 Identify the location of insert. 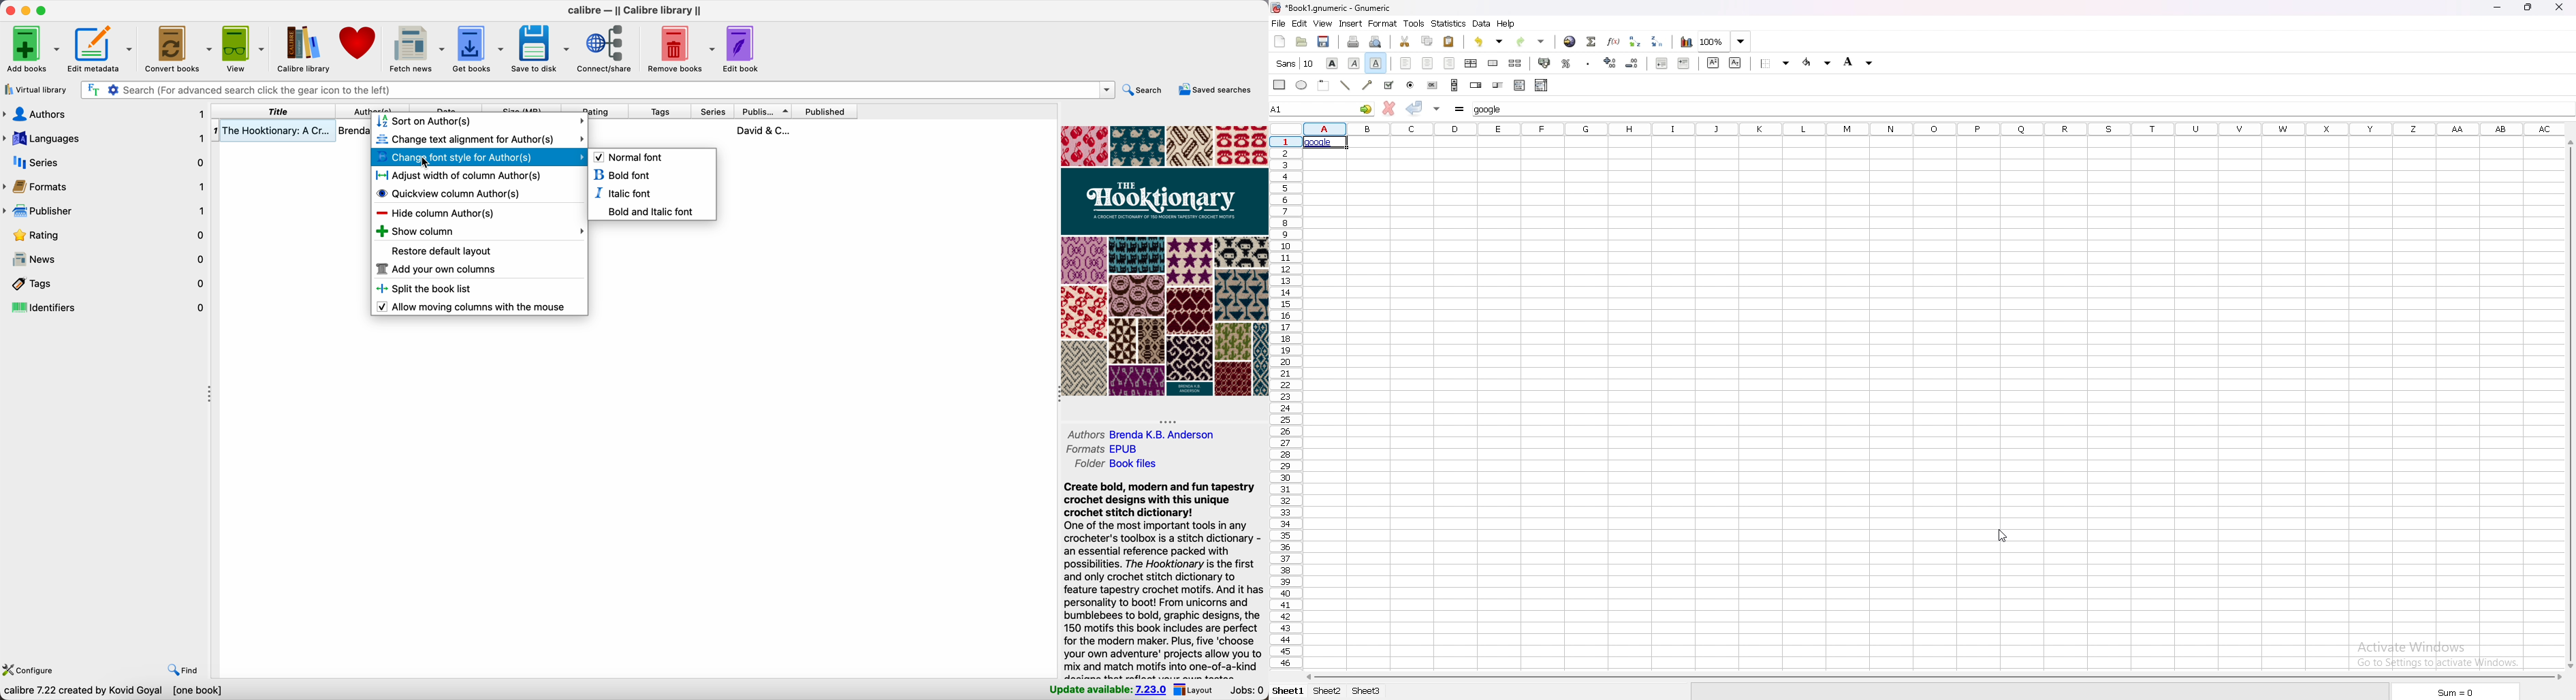
(1350, 24).